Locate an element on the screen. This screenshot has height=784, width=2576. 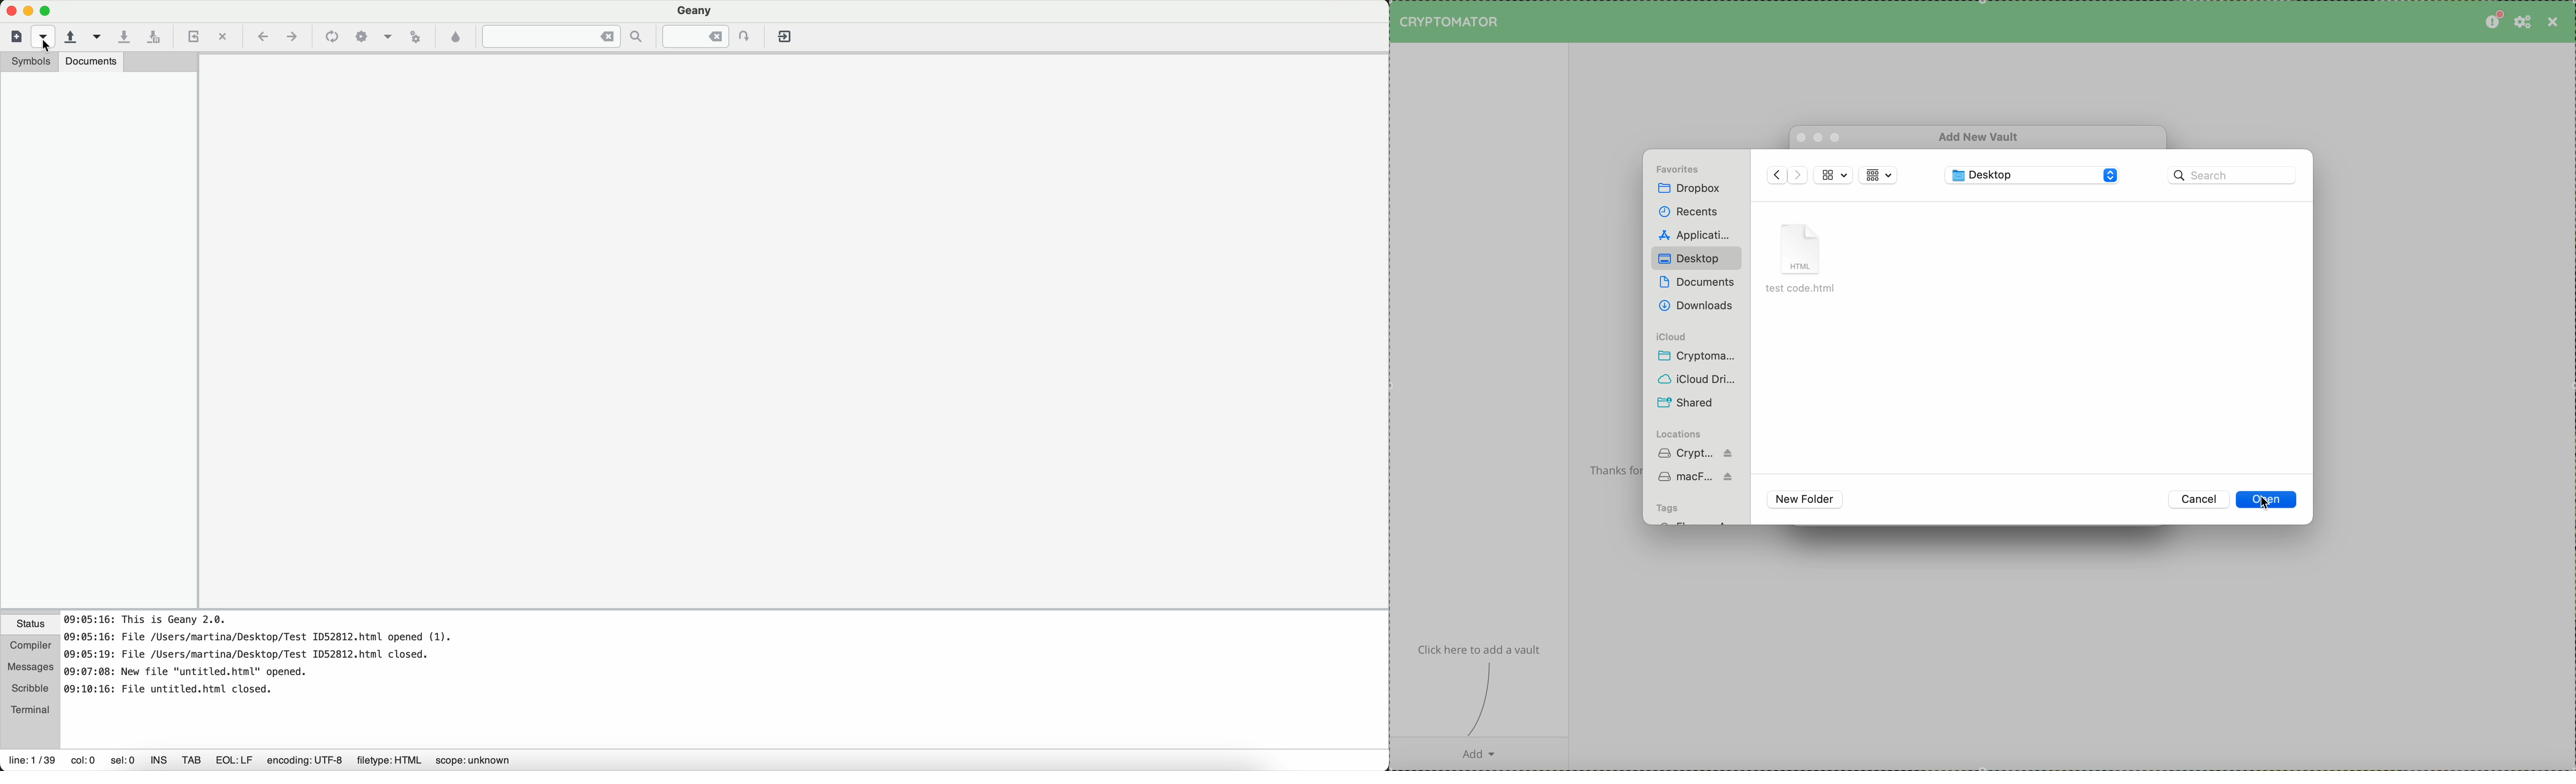
recents is located at coordinates (1690, 211).